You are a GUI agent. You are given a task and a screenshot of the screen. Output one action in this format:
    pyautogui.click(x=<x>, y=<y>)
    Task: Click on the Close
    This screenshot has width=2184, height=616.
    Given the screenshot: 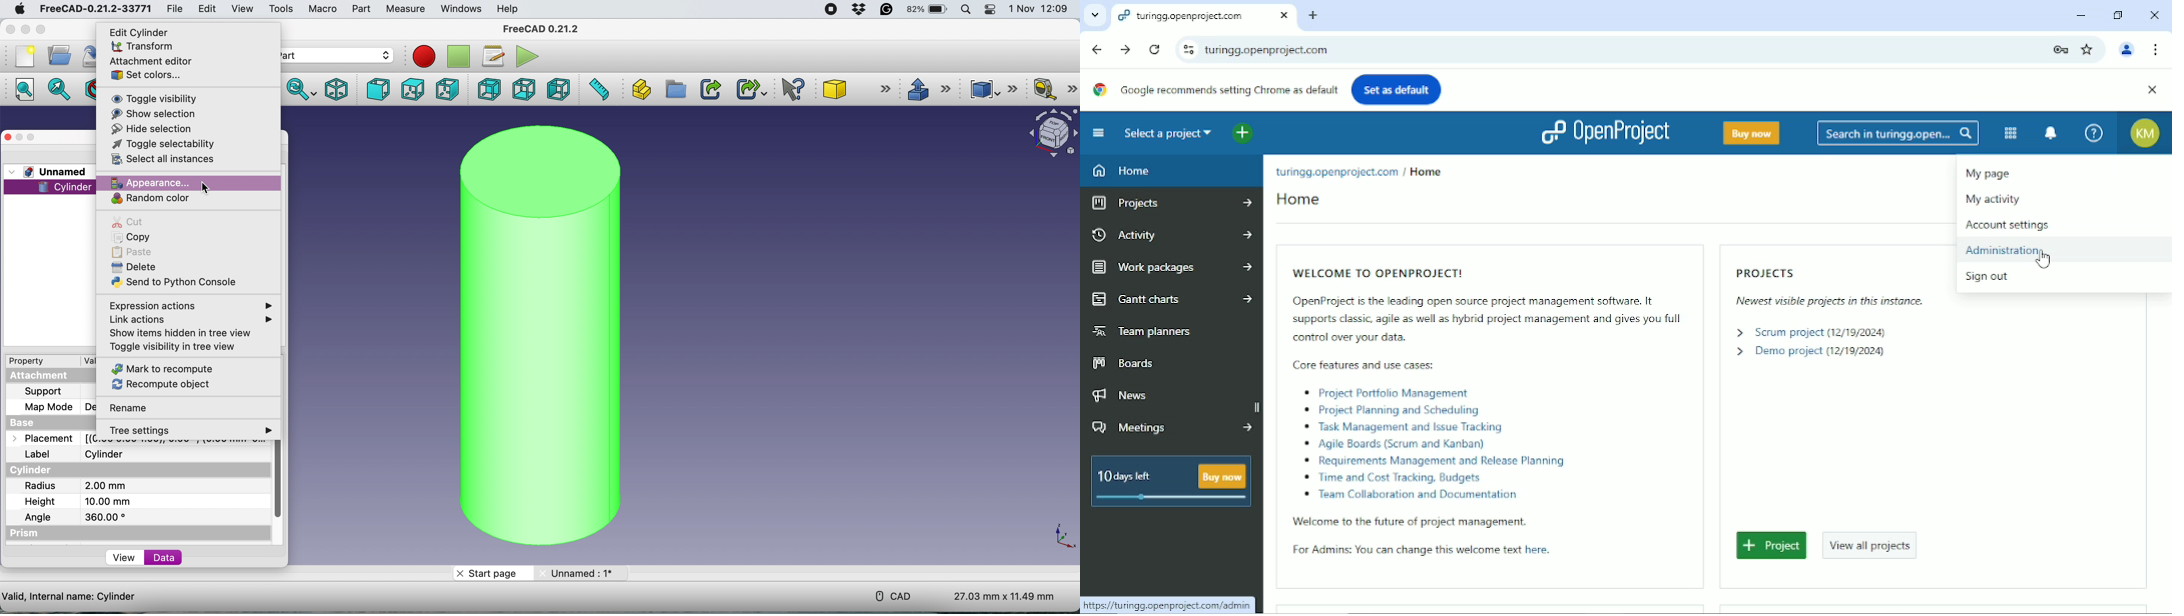 What is the action you would take?
    pyautogui.click(x=2154, y=13)
    